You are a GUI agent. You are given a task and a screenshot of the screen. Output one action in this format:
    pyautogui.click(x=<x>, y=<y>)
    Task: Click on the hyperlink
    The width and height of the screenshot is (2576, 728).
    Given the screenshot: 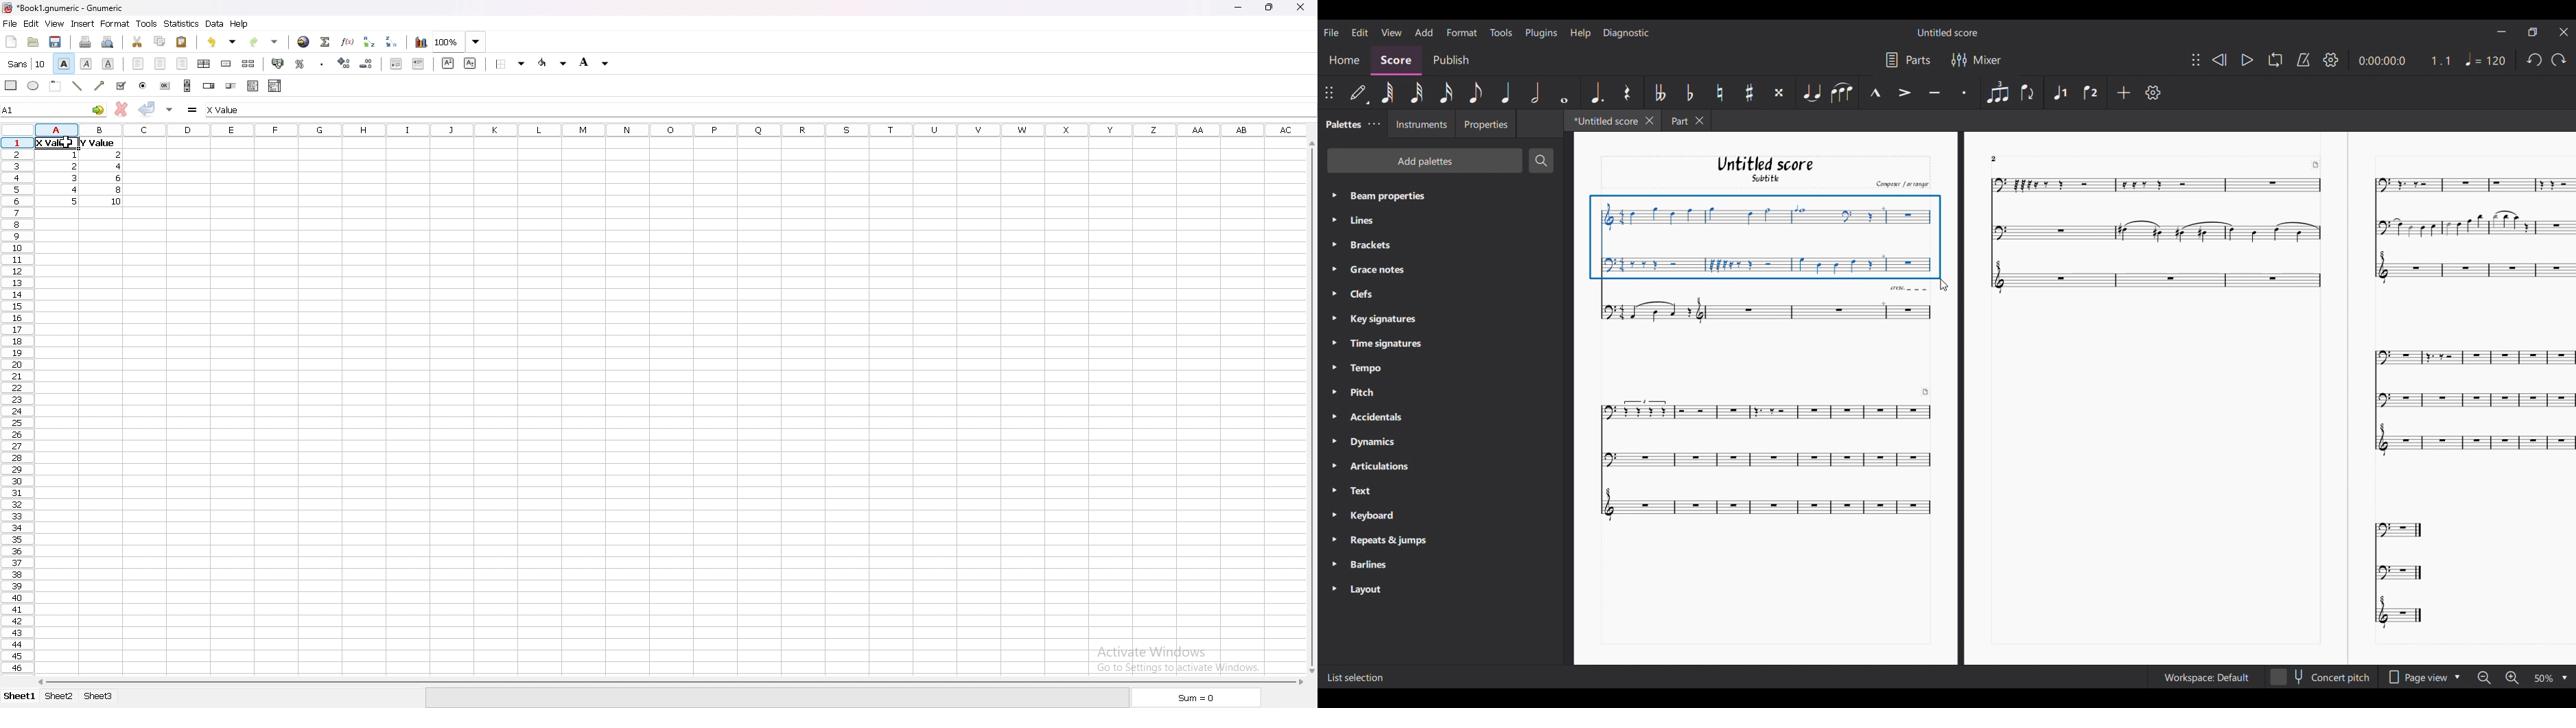 What is the action you would take?
    pyautogui.click(x=303, y=42)
    